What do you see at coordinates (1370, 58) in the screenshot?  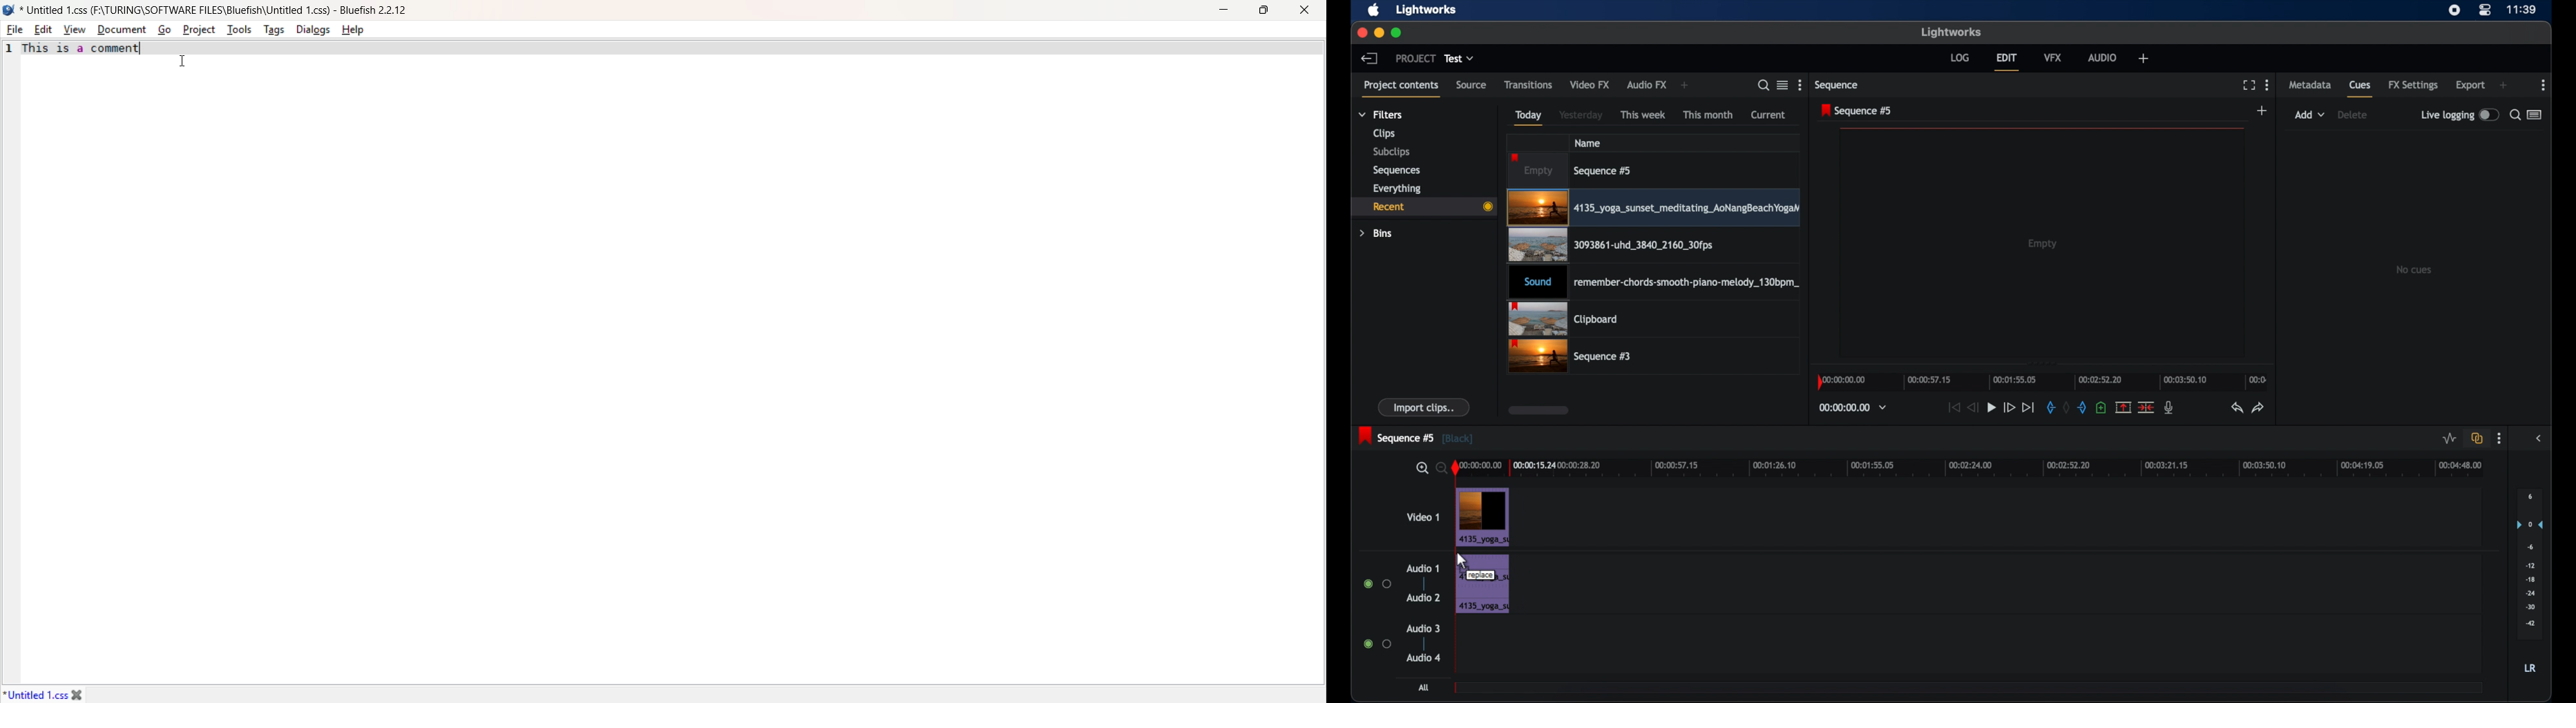 I see `back` at bounding box center [1370, 58].